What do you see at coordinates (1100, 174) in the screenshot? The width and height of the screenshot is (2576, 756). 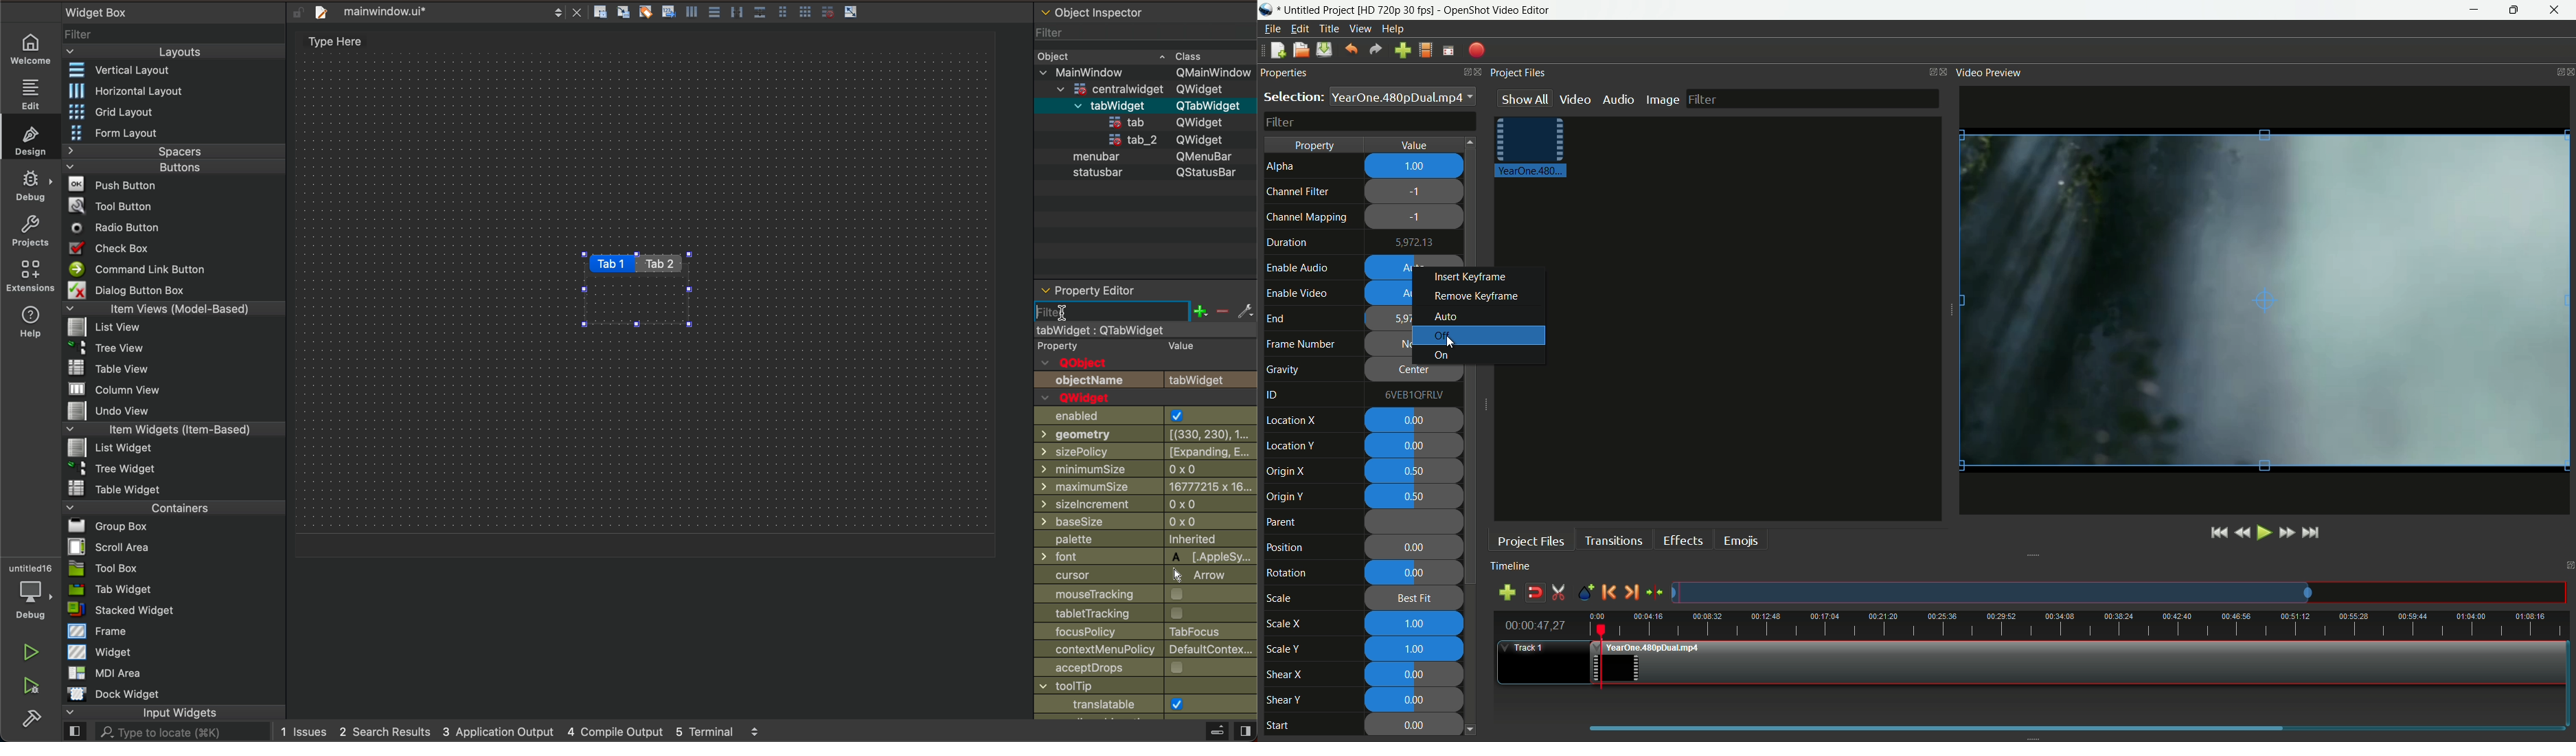 I see `statusbar` at bounding box center [1100, 174].